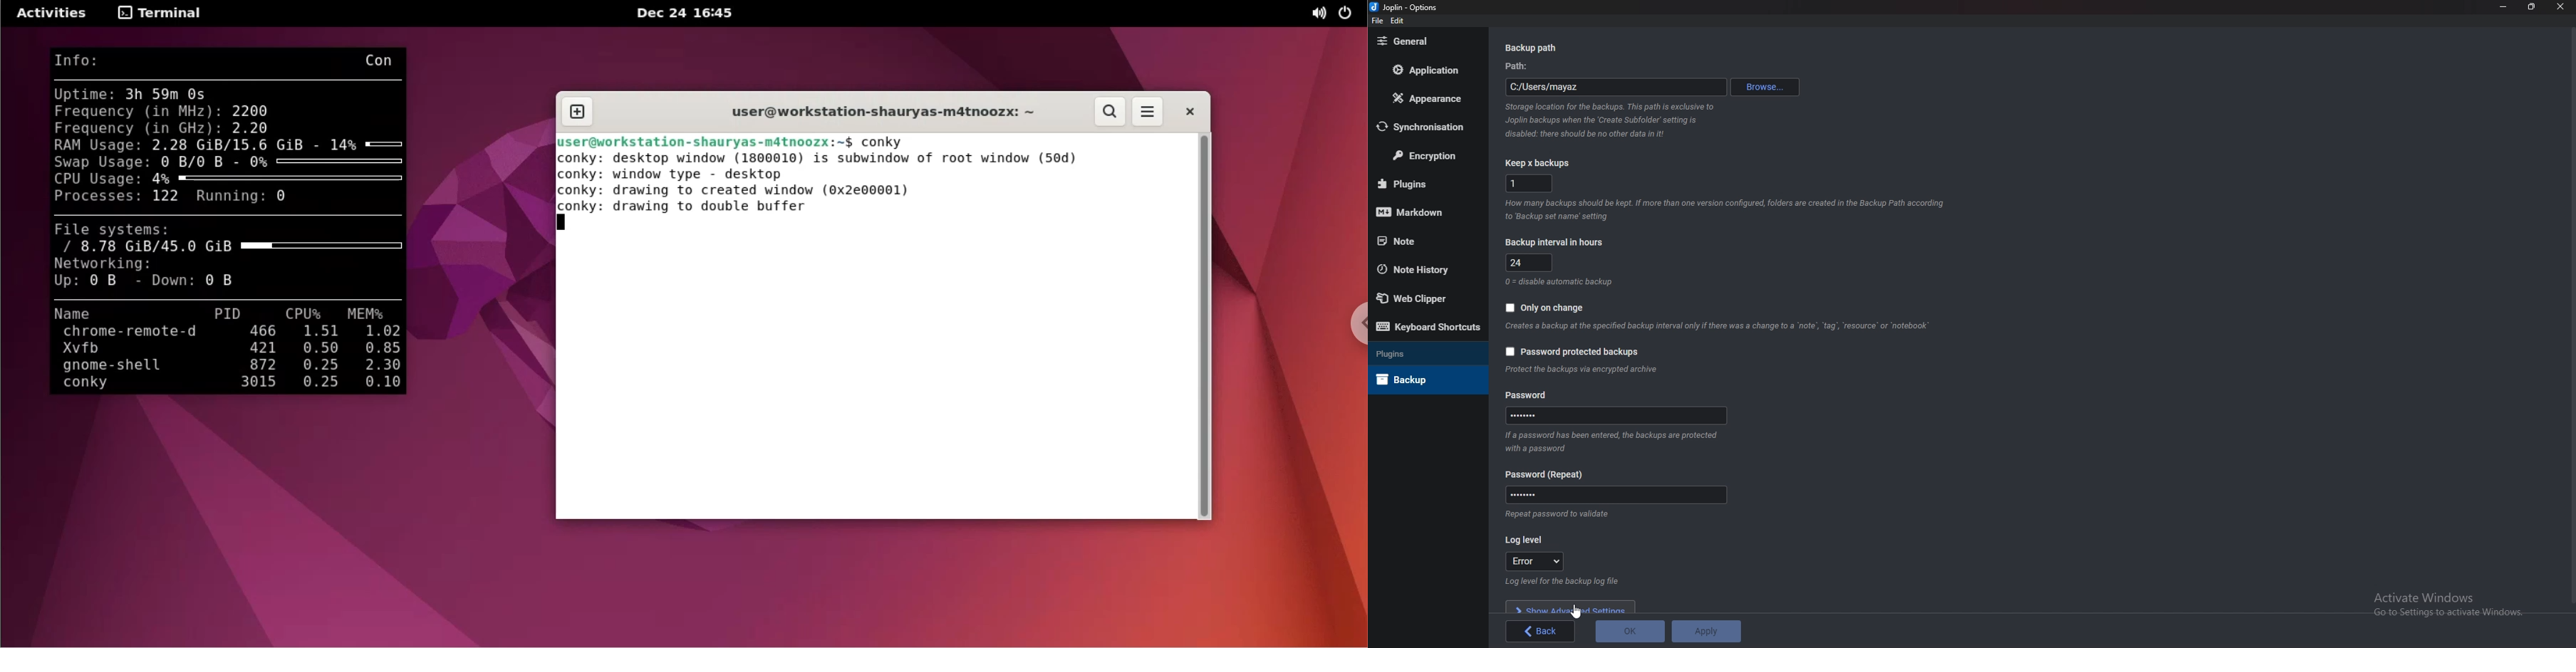  I want to click on info, so click(1584, 371).